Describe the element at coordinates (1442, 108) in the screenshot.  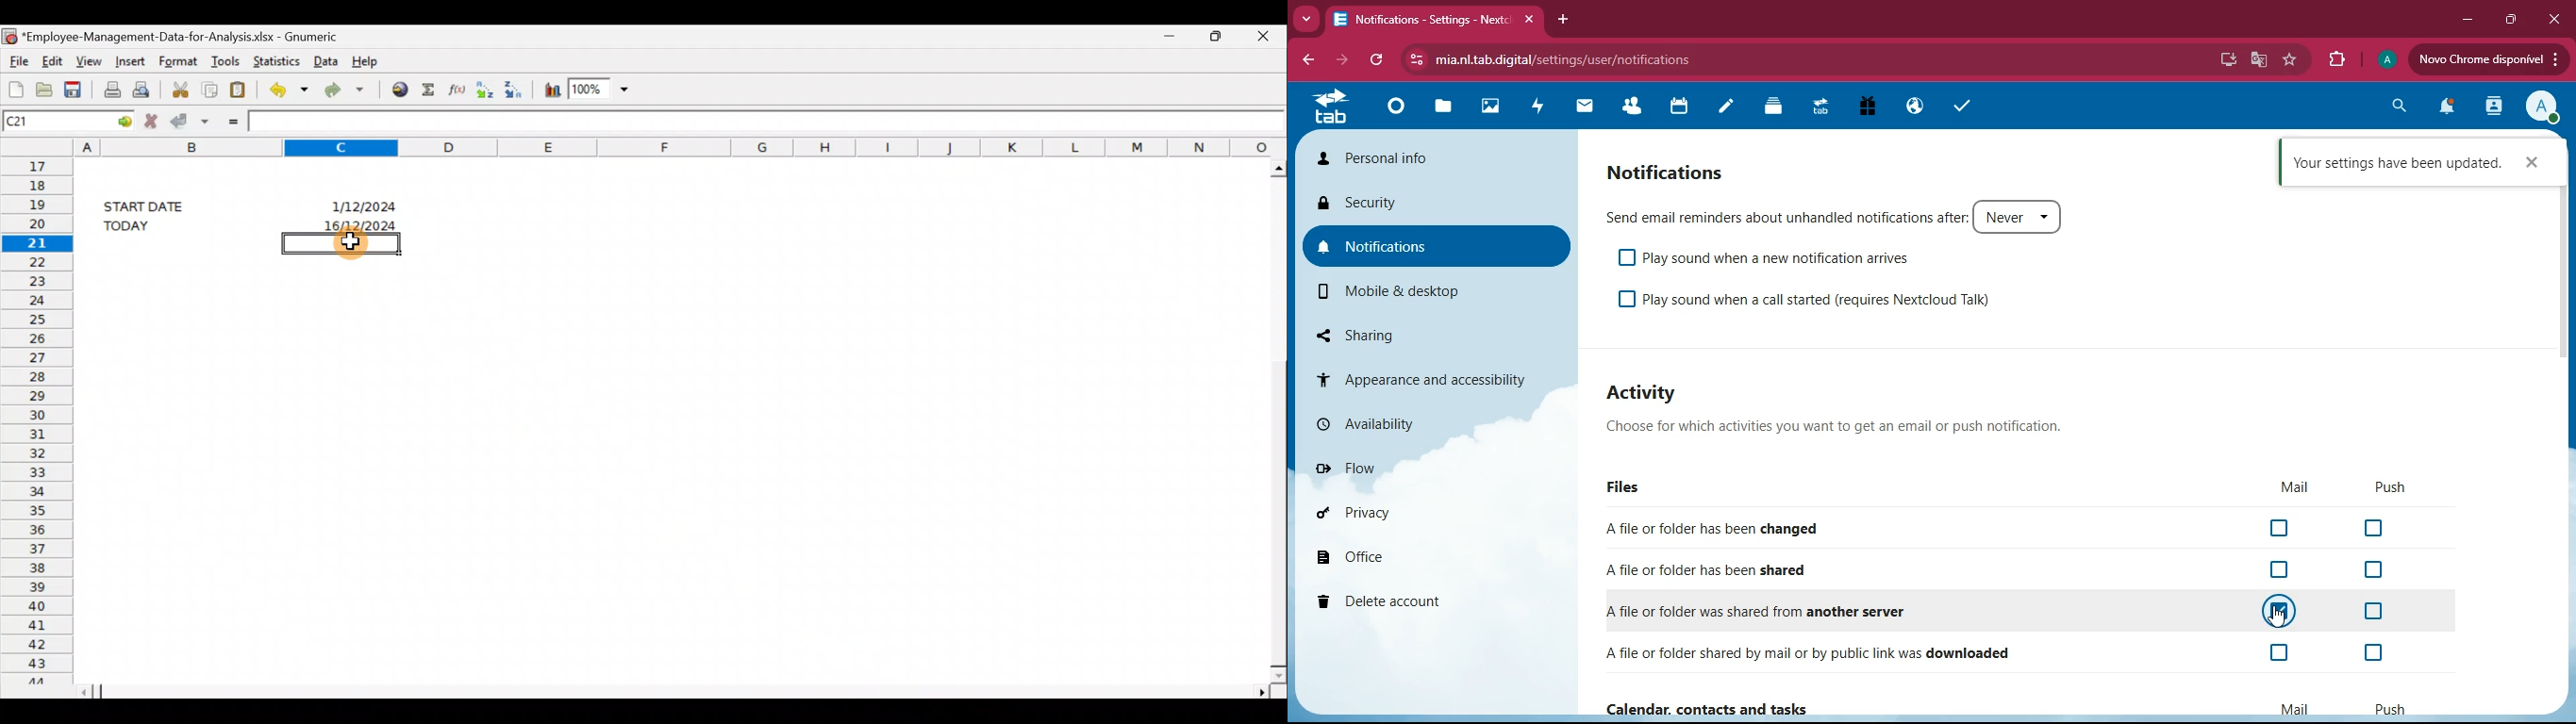
I see `files` at that location.